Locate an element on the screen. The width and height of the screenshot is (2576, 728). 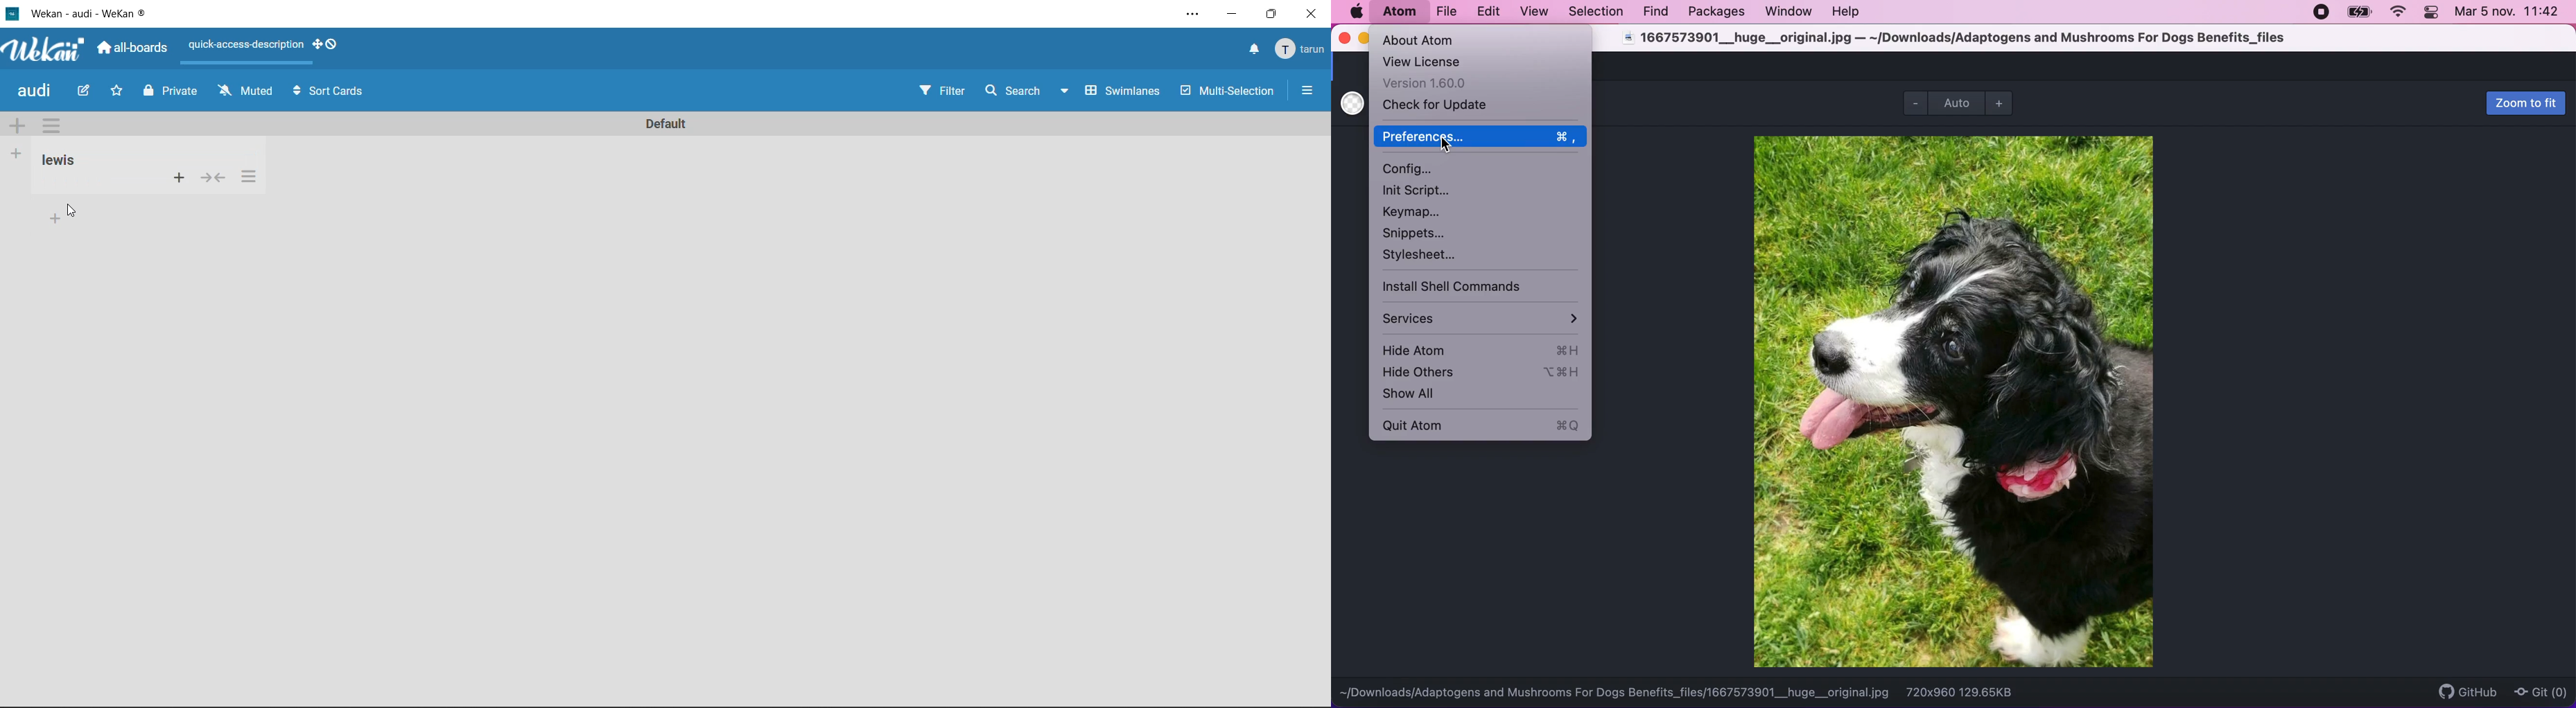
check for update is located at coordinates (1445, 106).